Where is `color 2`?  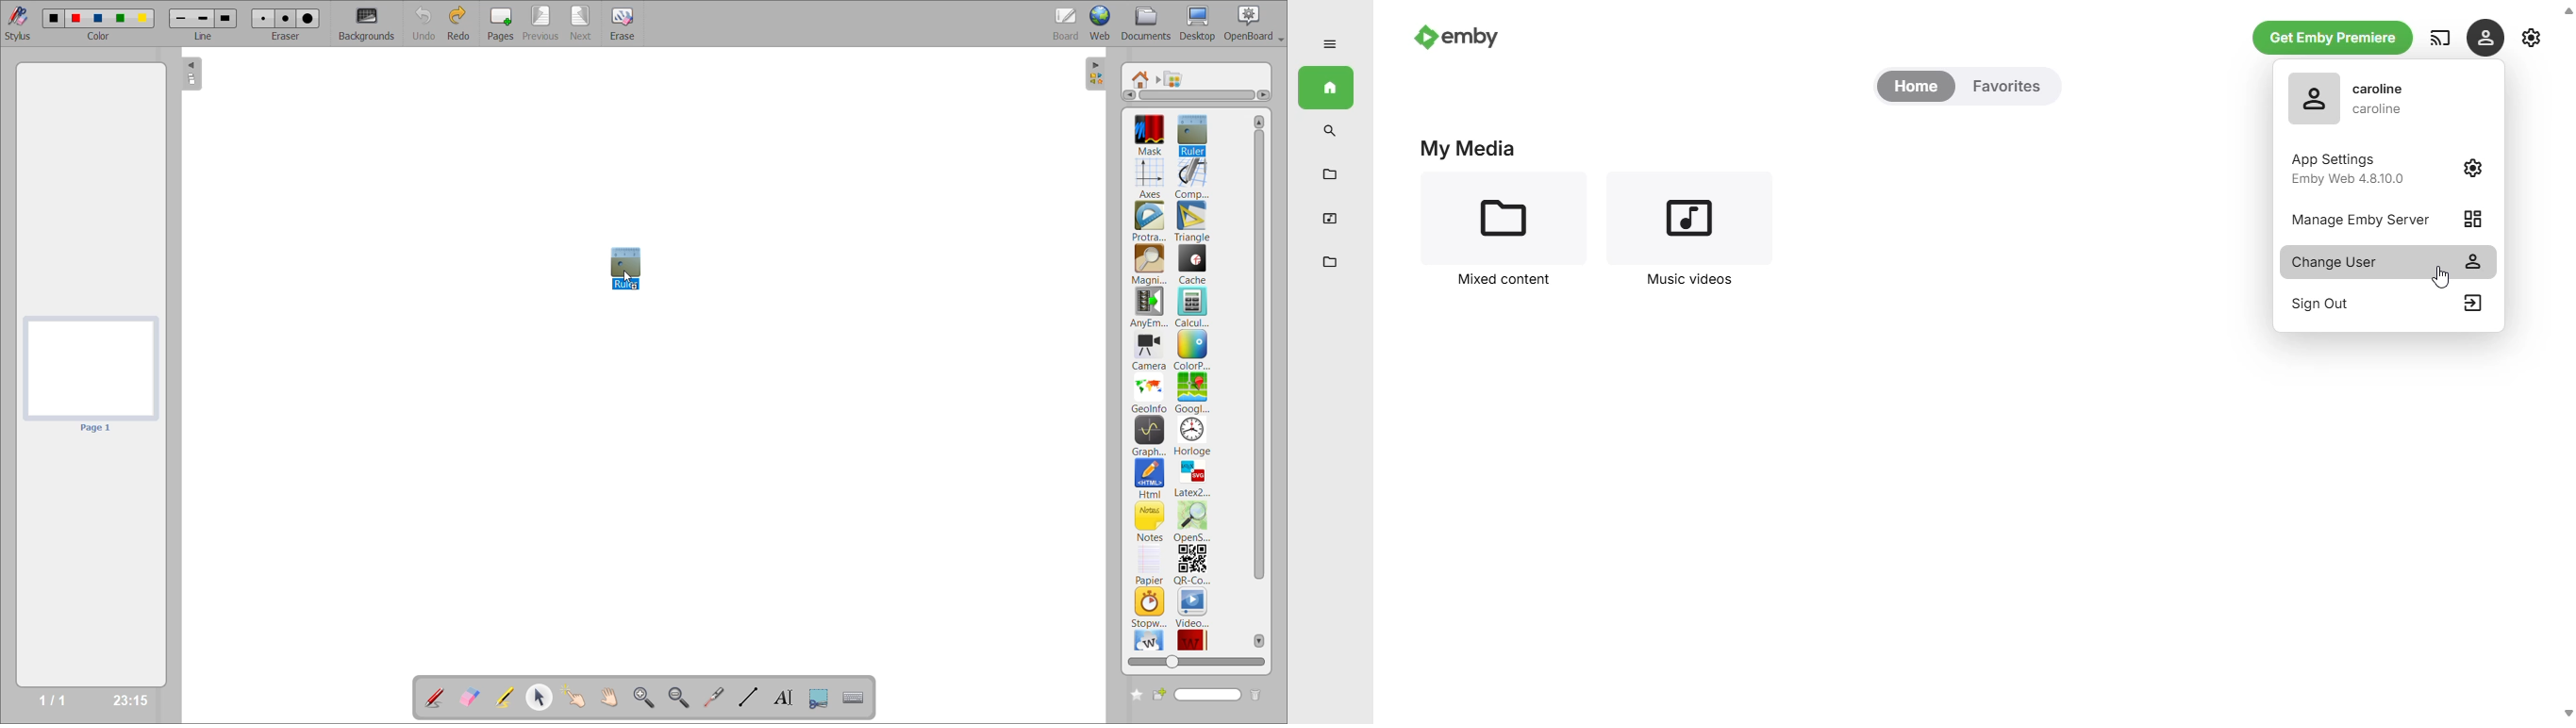 color 2 is located at coordinates (76, 17).